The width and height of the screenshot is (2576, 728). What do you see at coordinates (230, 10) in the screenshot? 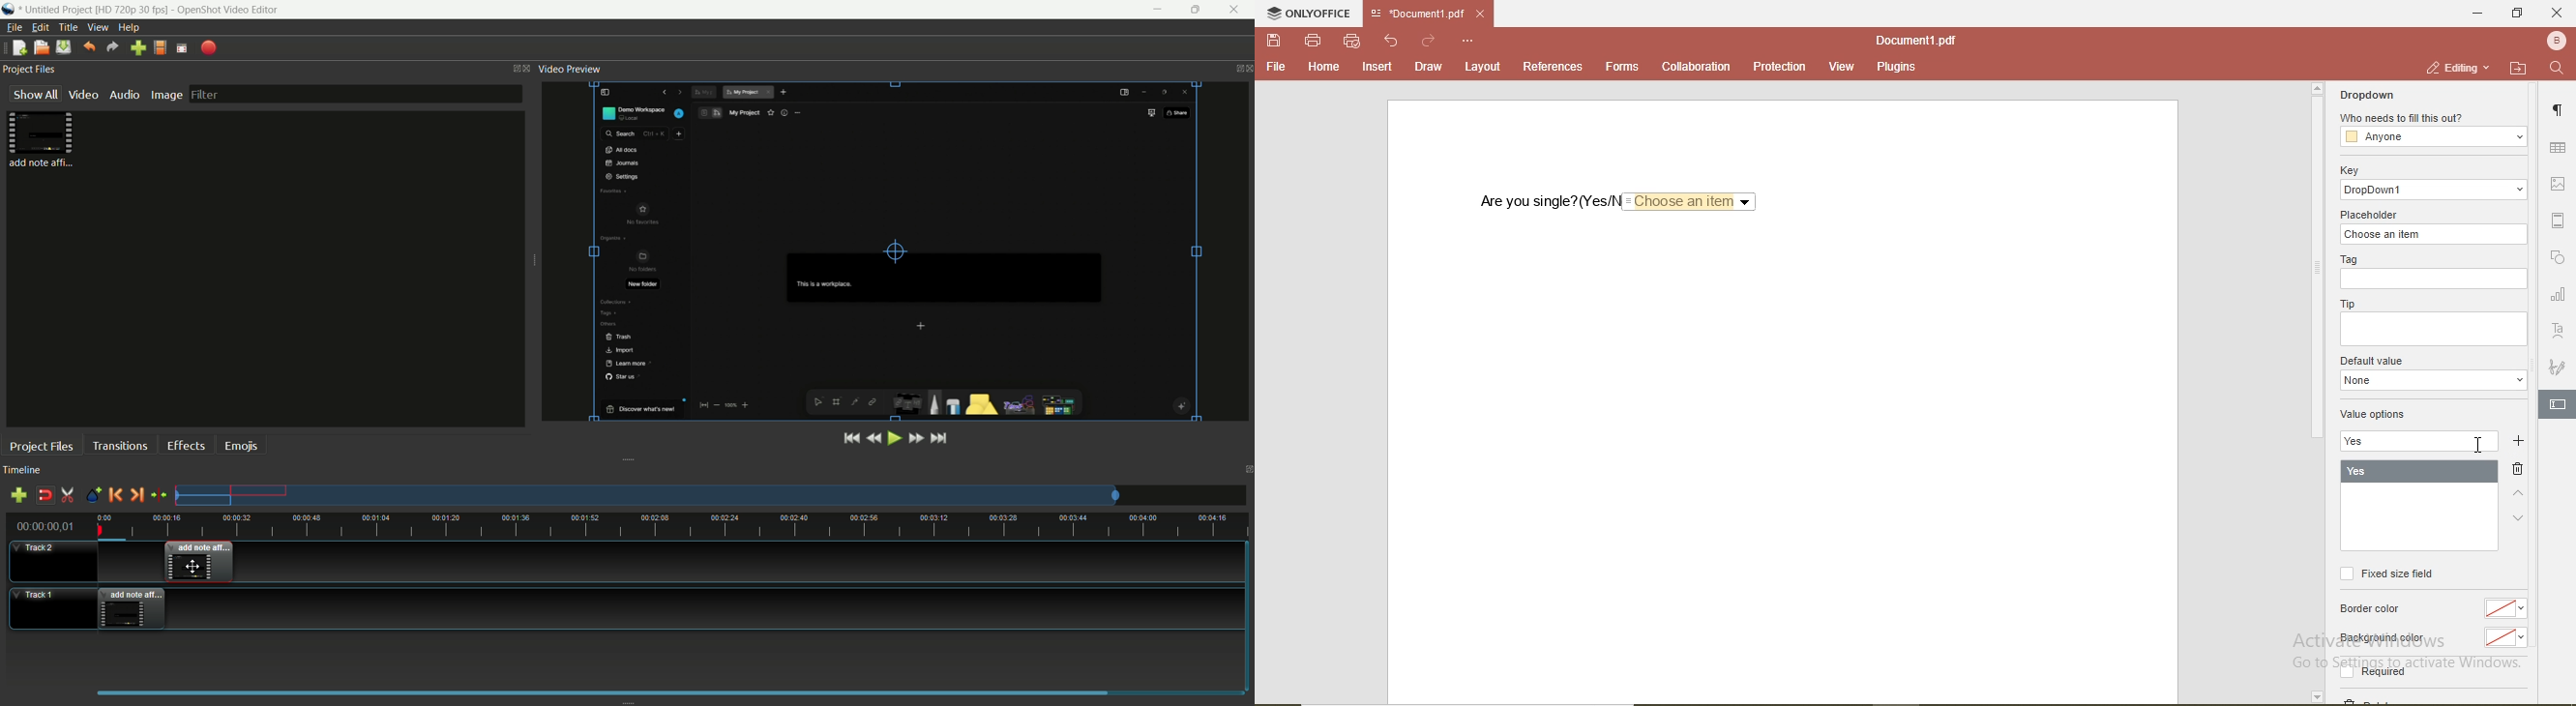
I see `app name` at bounding box center [230, 10].